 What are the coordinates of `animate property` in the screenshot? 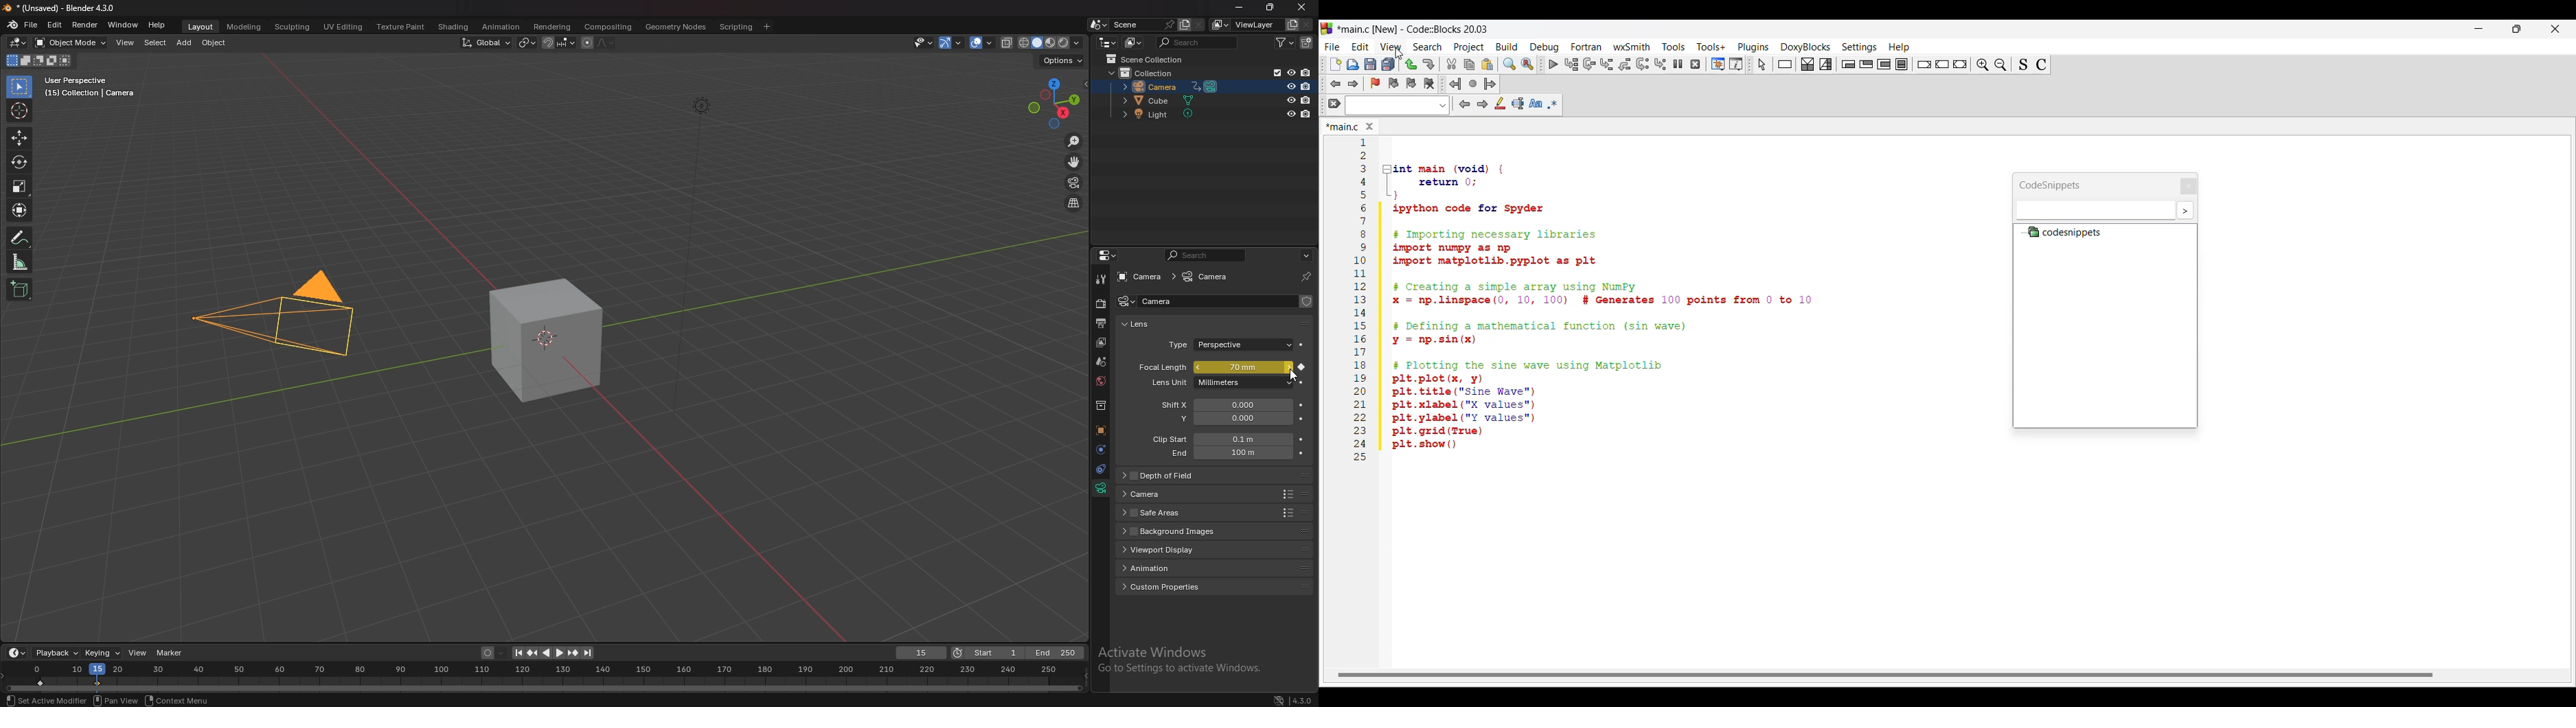 It's located at (1302, 382).